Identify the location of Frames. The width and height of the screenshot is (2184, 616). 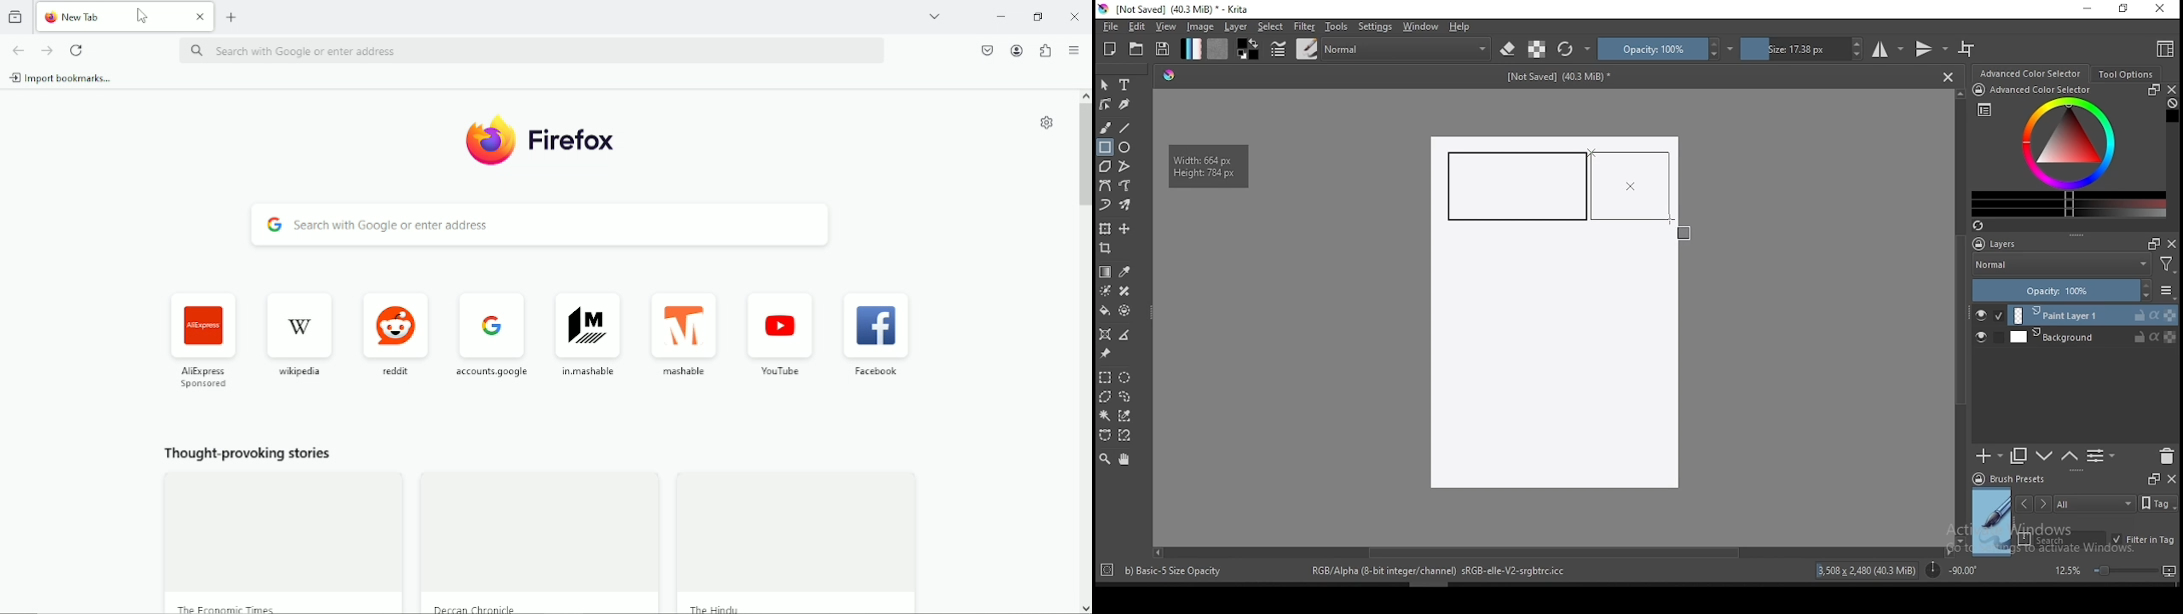
(2154, 478).